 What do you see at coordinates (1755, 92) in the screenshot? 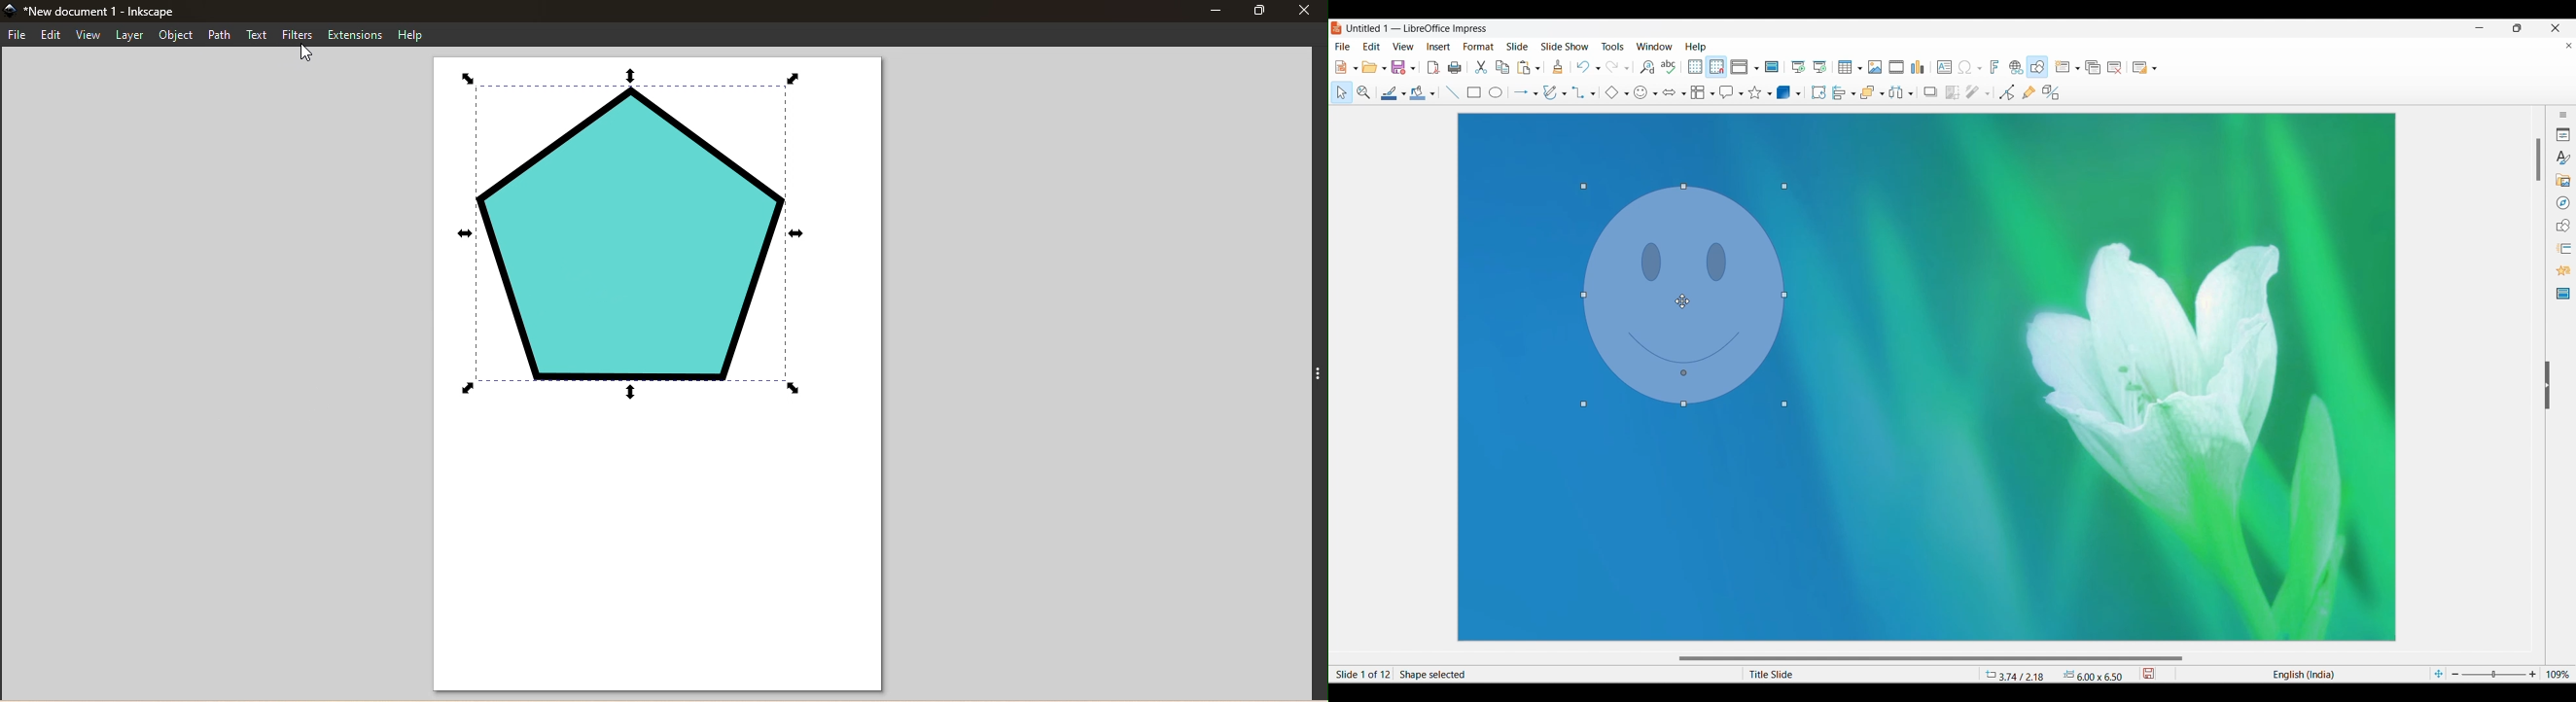
I see `Selected star` at bounding box center [1755, 92].